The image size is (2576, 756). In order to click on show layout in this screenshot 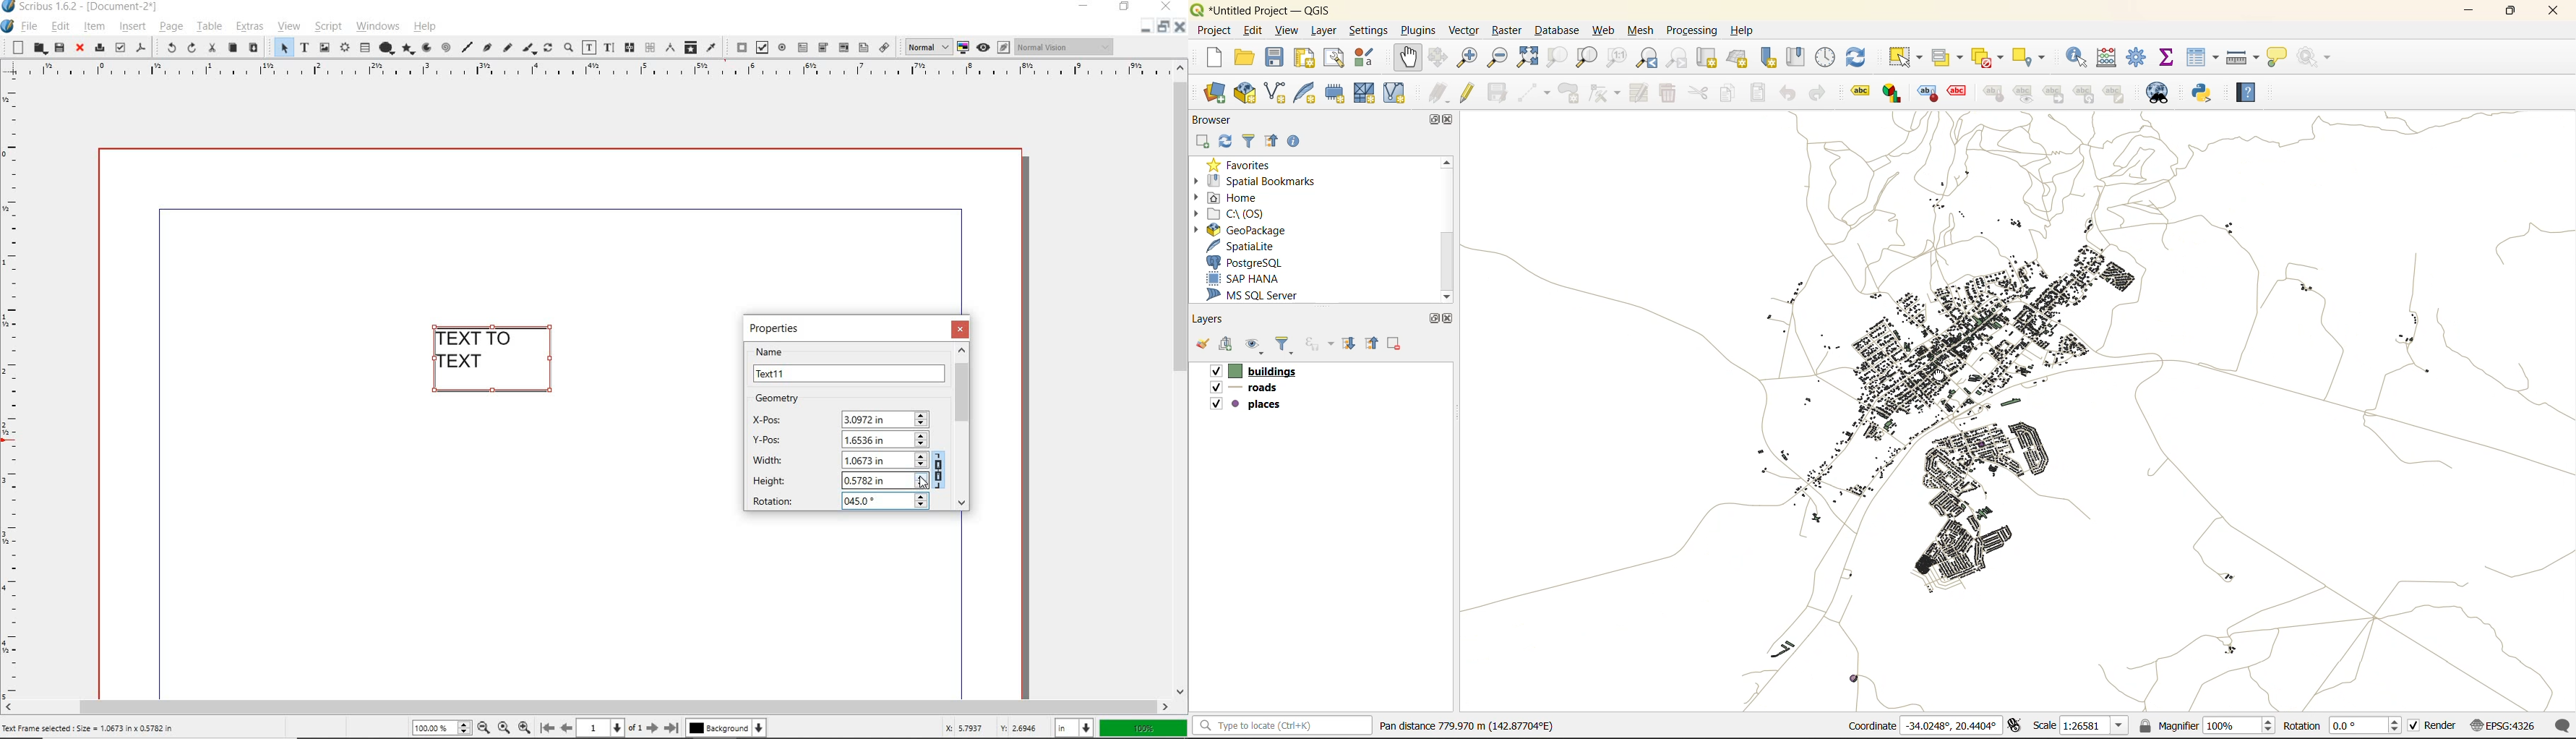, I will do `click(1336, 59)`.